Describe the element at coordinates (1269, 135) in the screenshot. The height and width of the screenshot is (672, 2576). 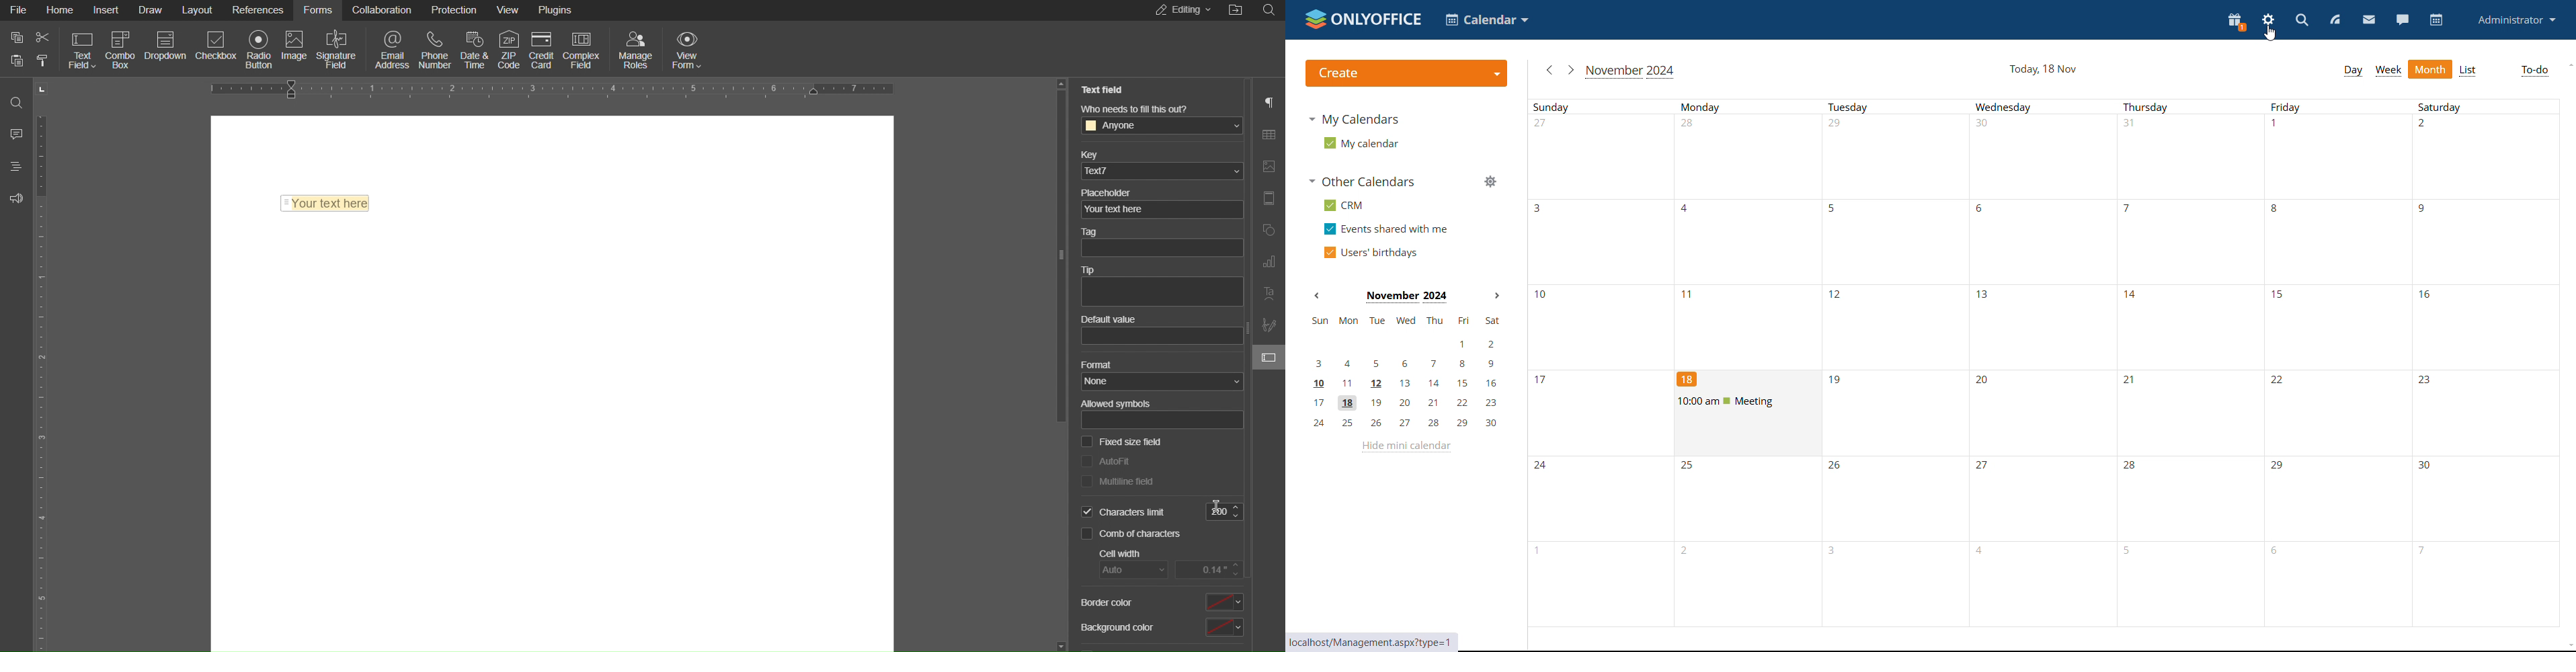
I see `Table Settings` at that location.